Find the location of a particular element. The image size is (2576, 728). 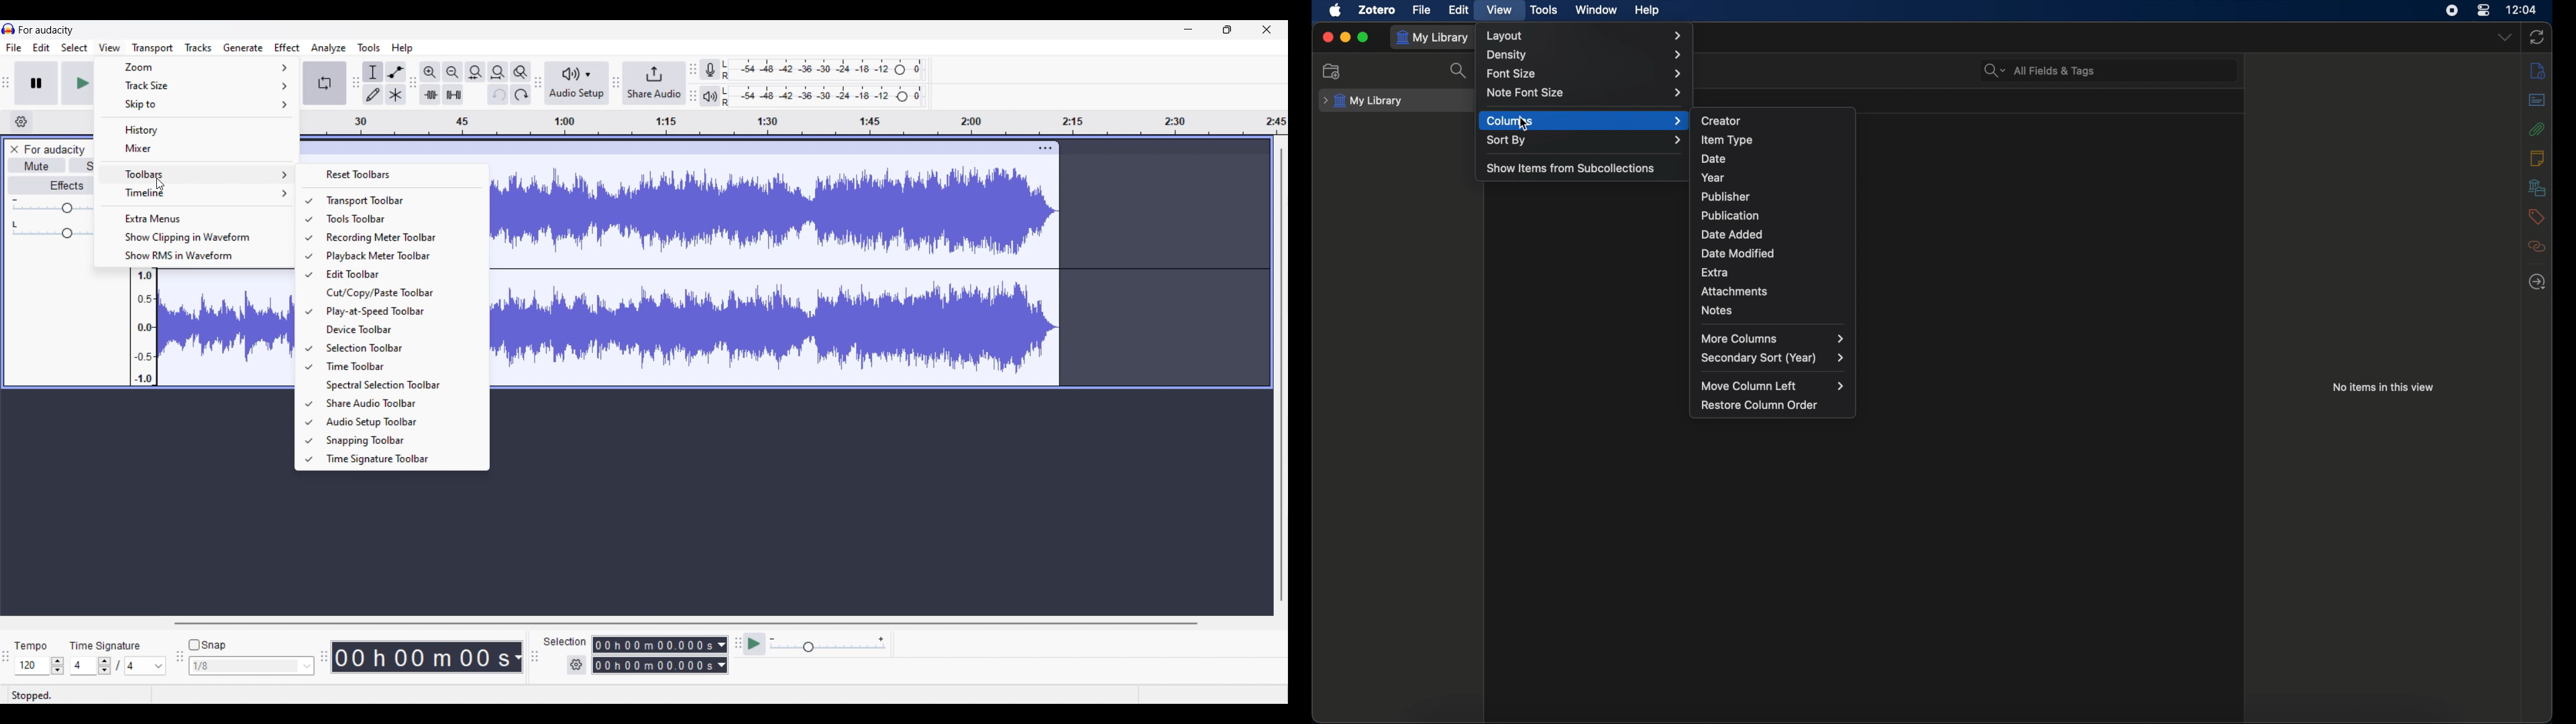

columns is located at coordinates (1585, 121).